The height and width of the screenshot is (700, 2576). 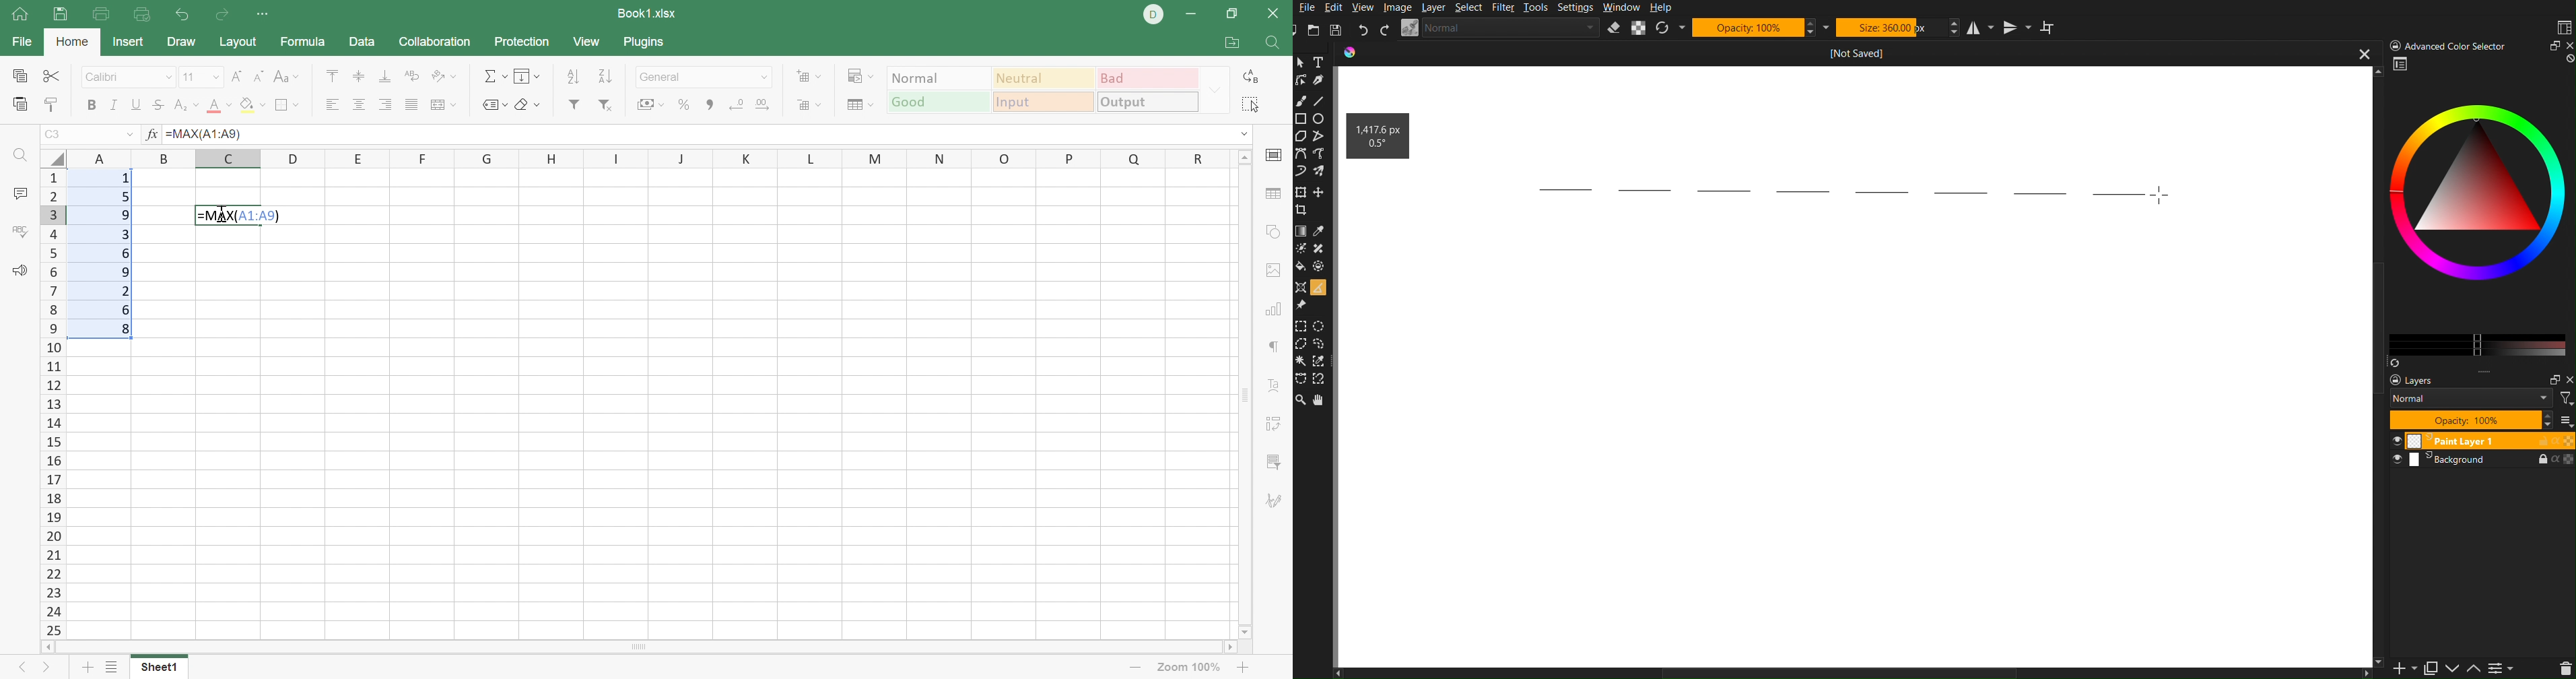 I want to click on Next, so click(x=49, y=668).